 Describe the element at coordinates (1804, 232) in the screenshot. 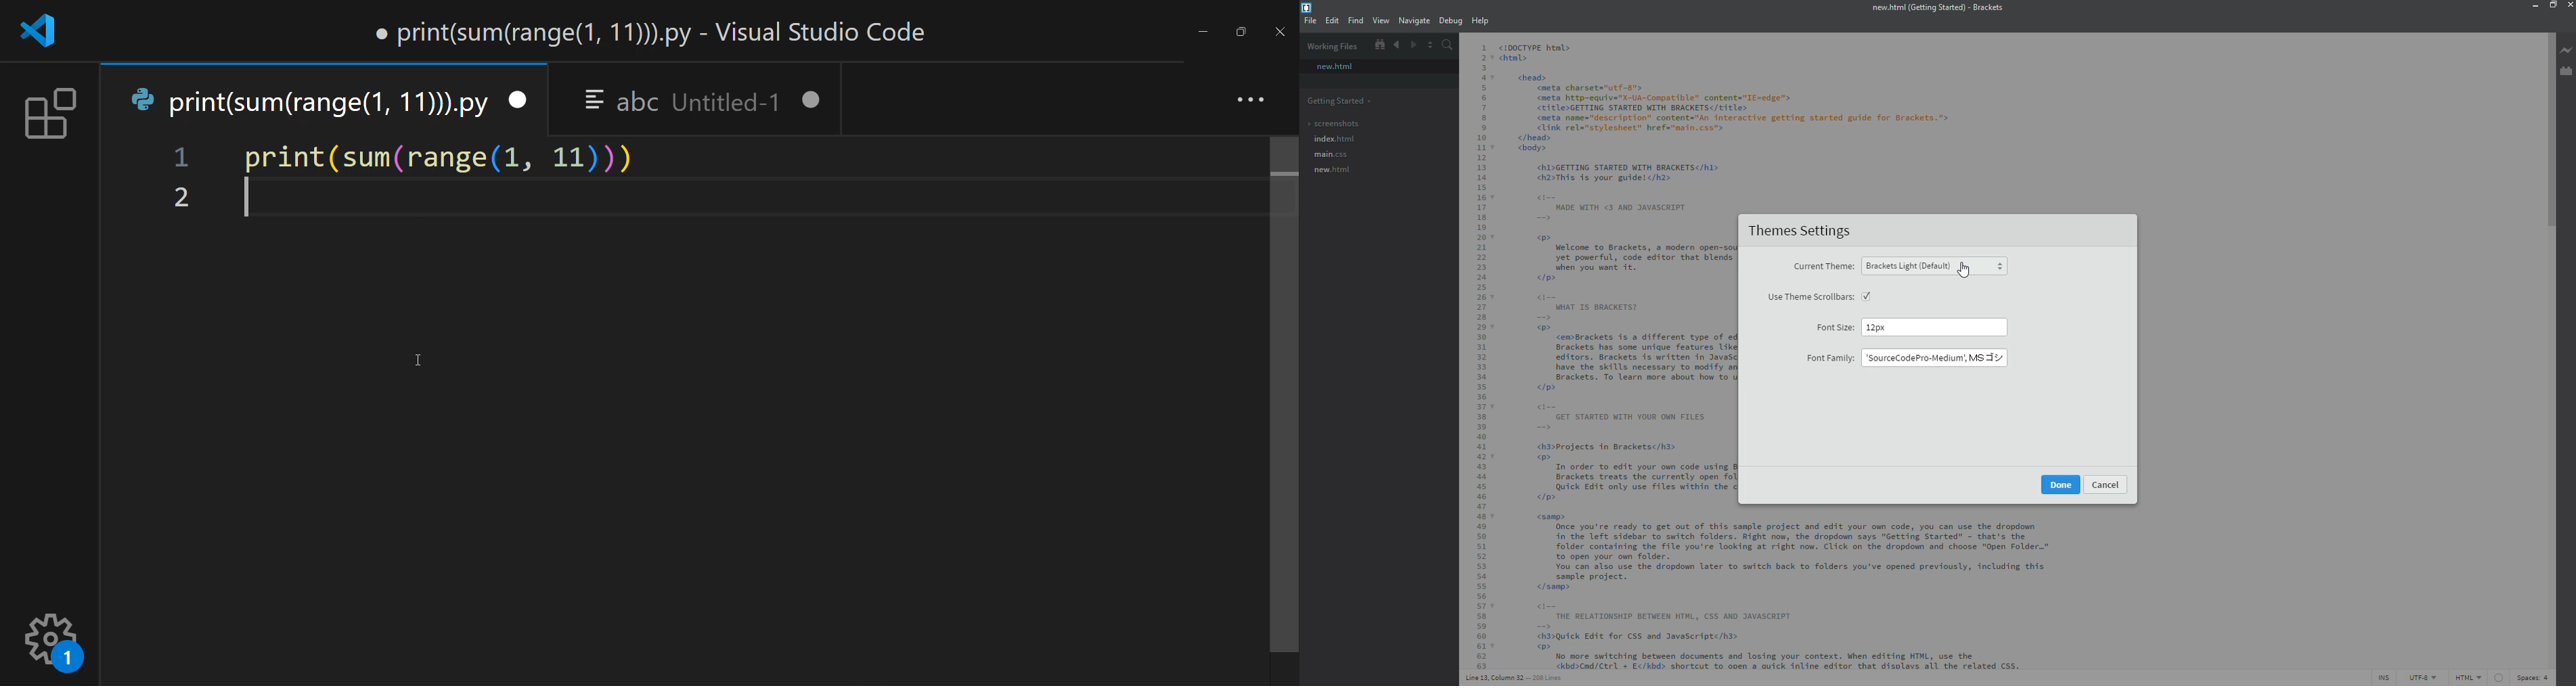

I see `themes` at that location.